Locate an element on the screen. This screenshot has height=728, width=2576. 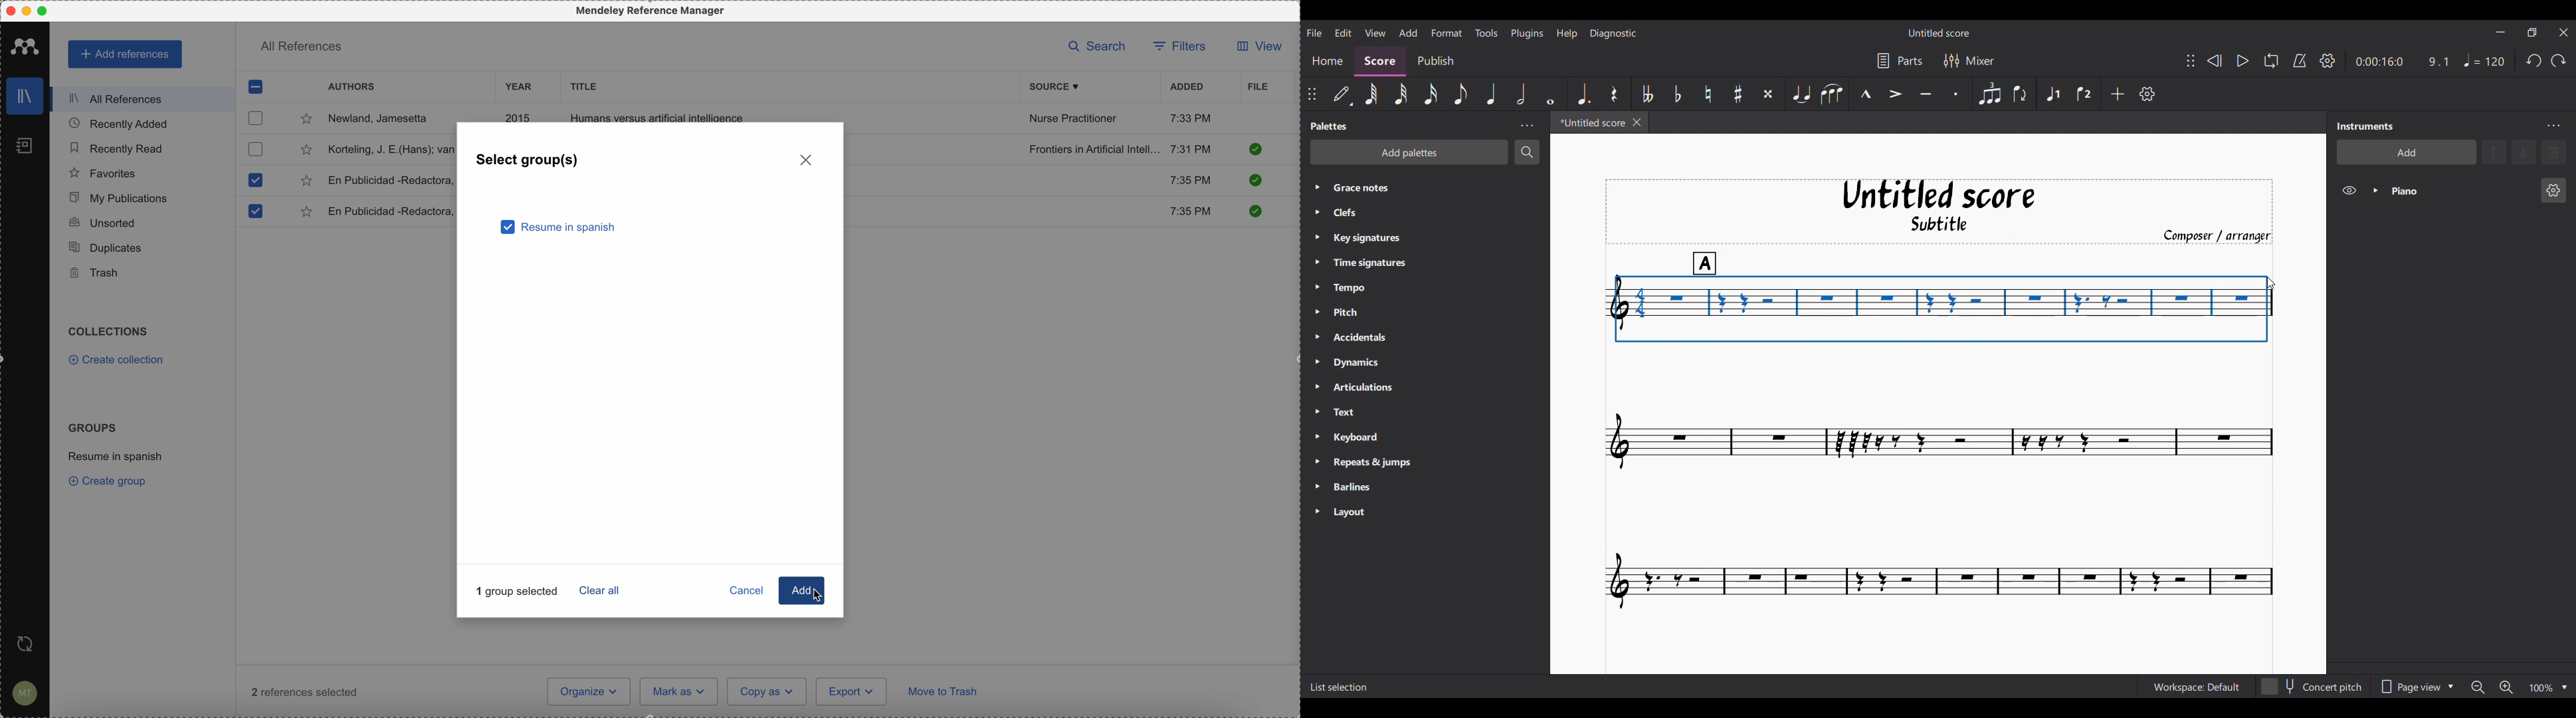
Zoom factor is located at coordinates (2541, 688).